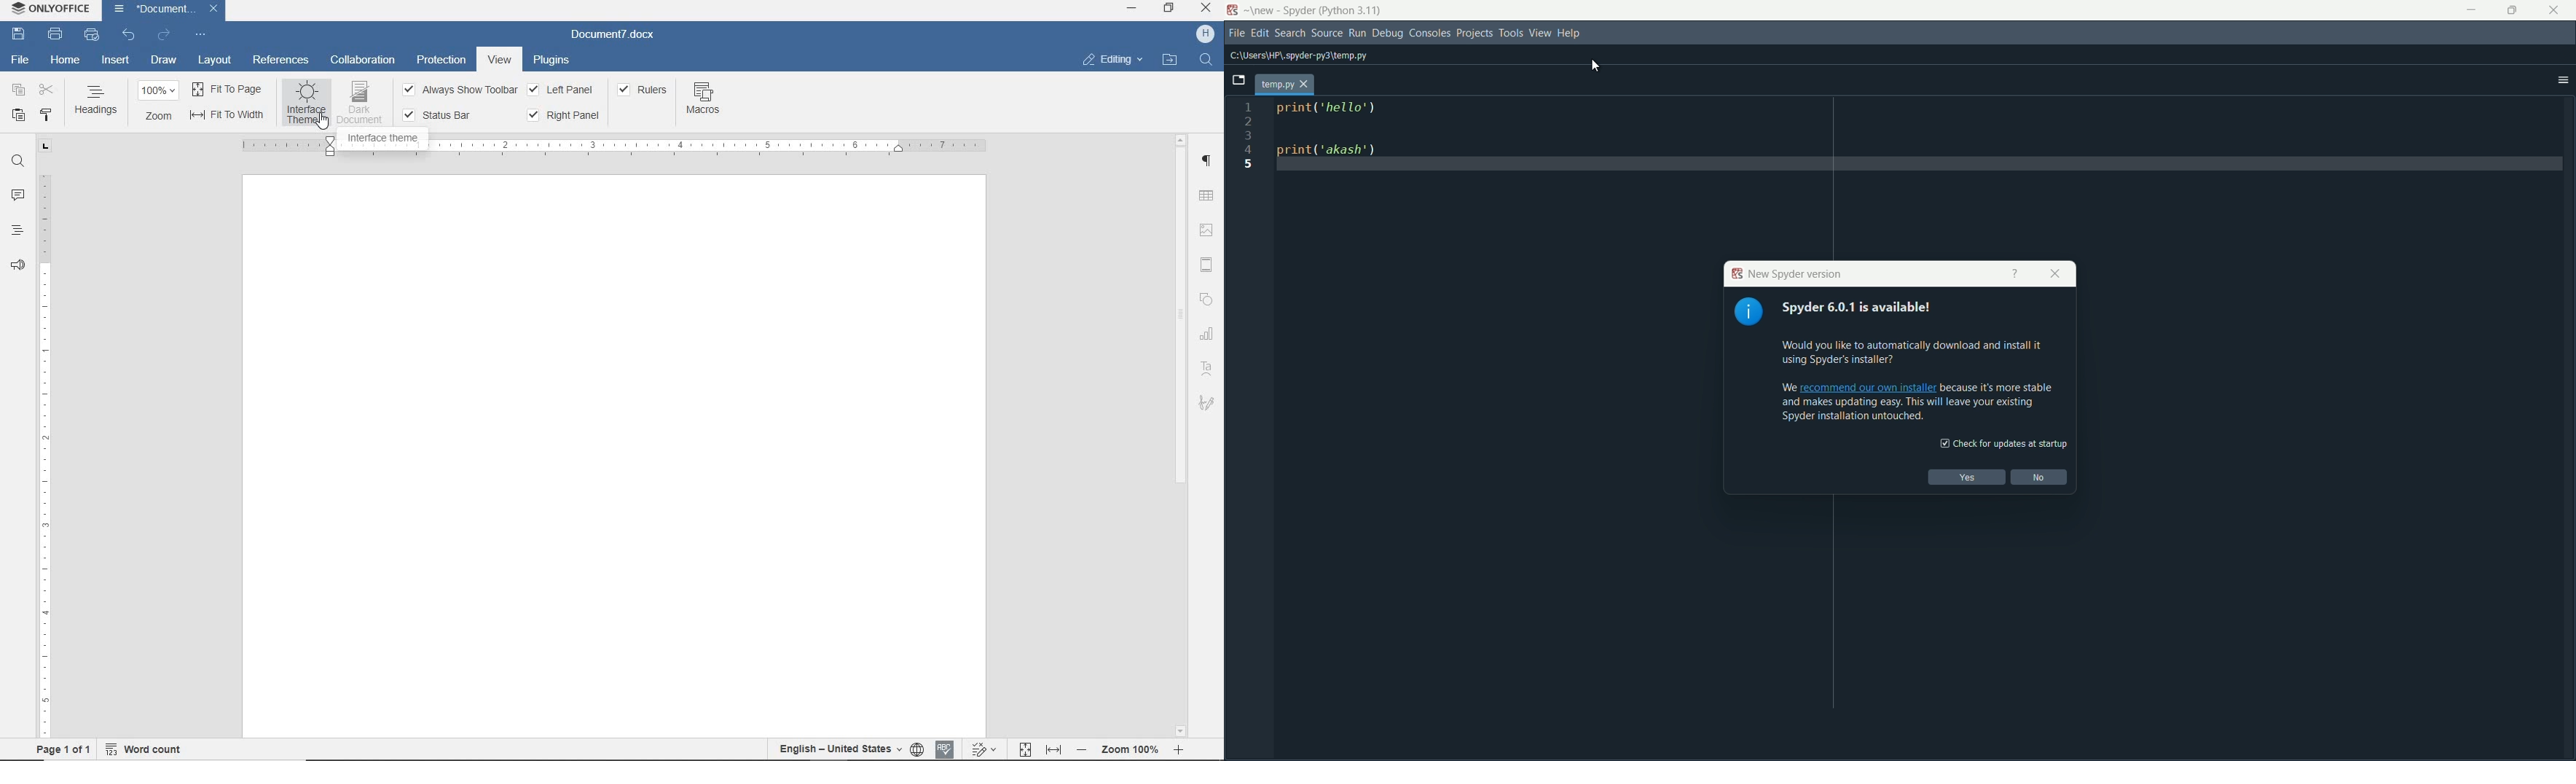 The height and width of the screenshot is (784, 2576). I want to click on run menu, so click(1357, 33).